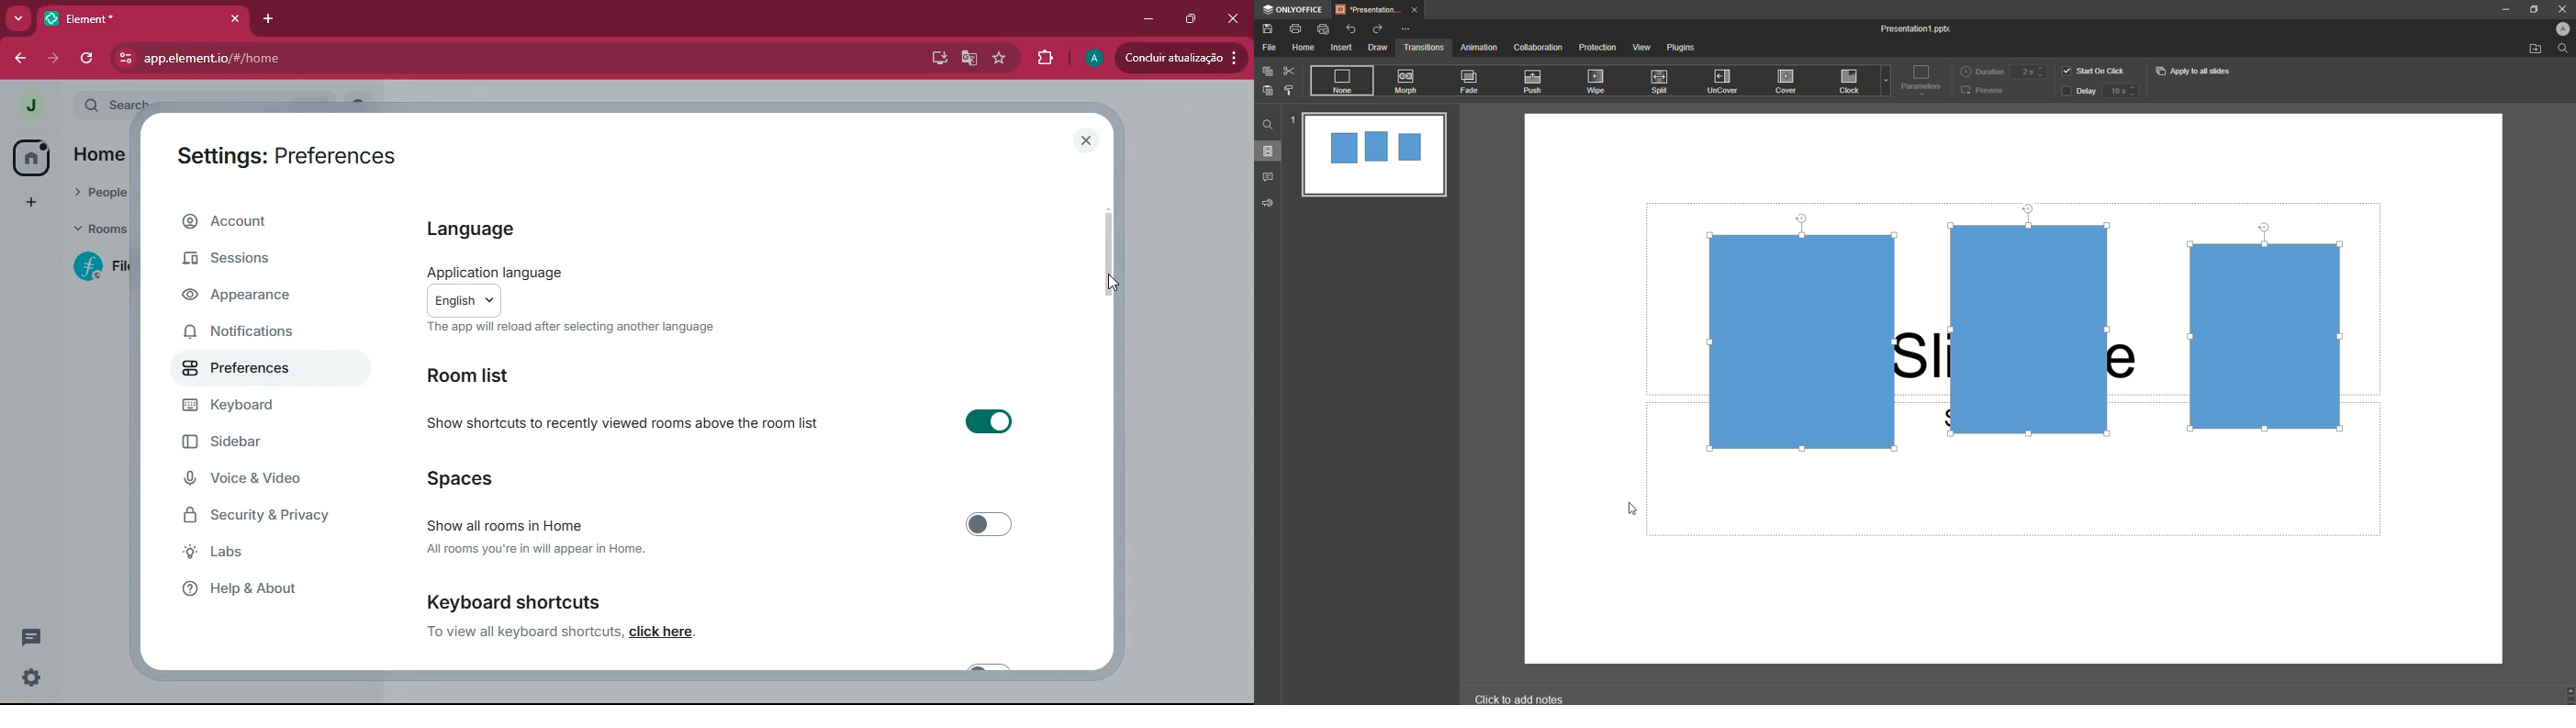  I want to click on conduir atualizacao, so click(1179, 59).